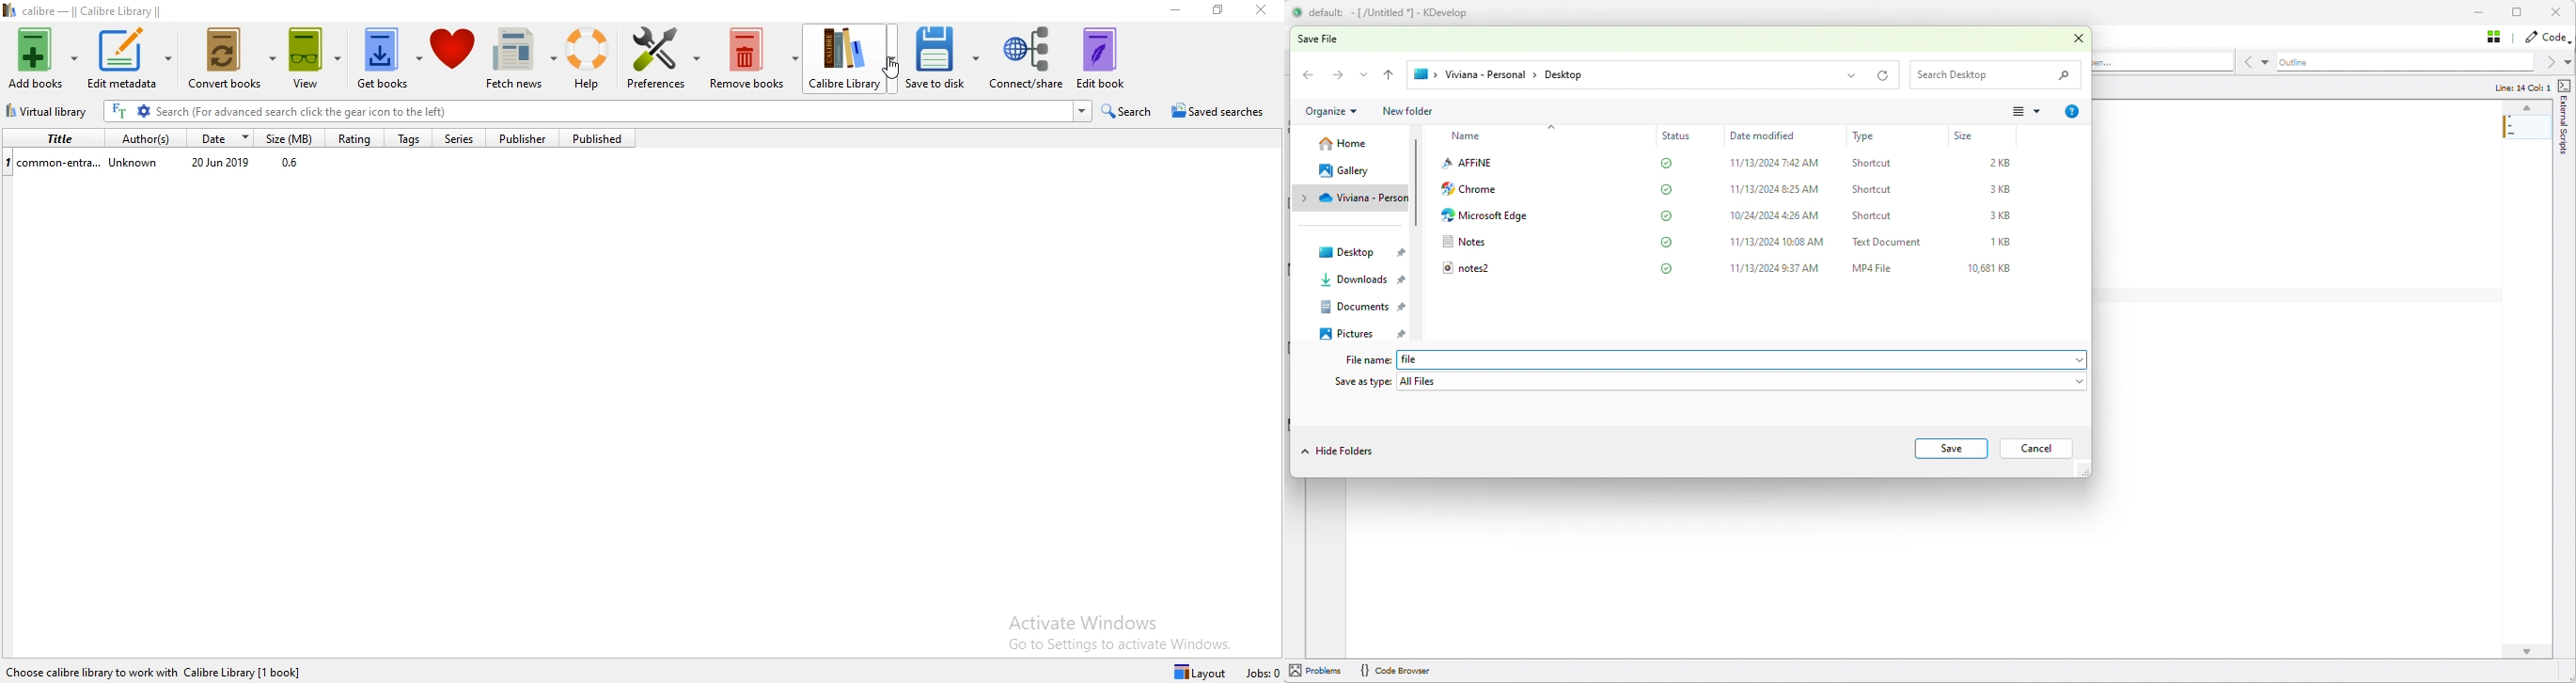 Image resolution: width=2576 pixels, height=700 pixels. Describe the element at coordinates (105, 10) in the screenshot. I see `calibre - || Calibre Library ||` at that location.